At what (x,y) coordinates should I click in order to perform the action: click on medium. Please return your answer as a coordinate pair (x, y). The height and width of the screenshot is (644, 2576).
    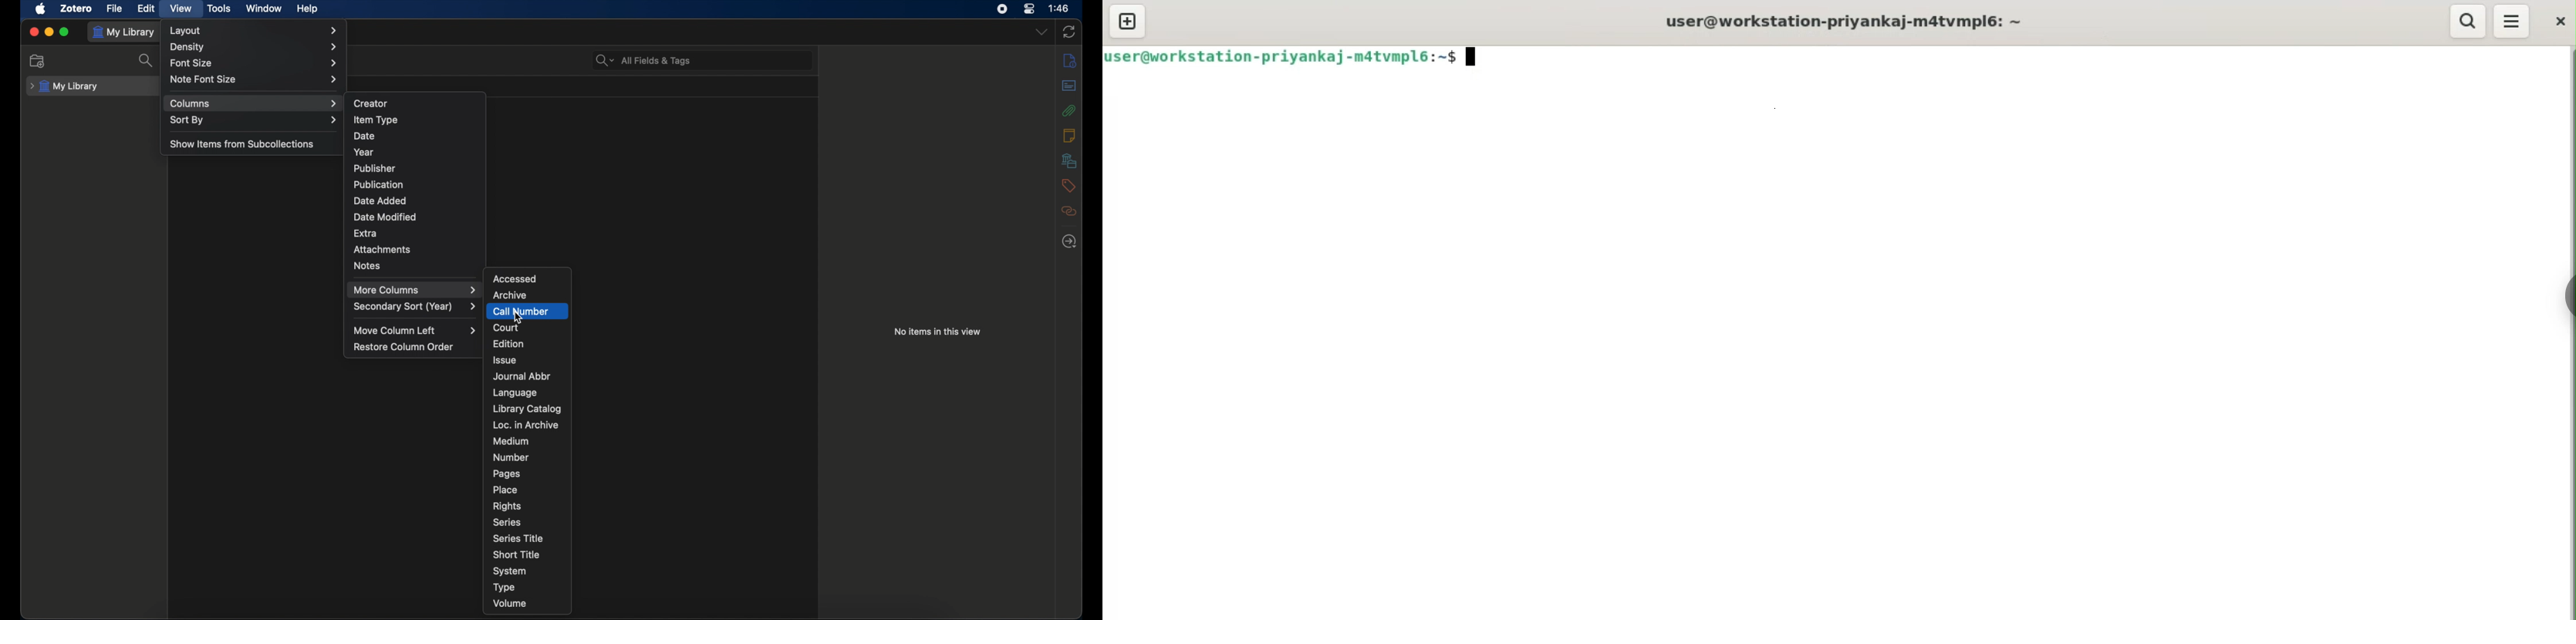
    Looking at the image, I should click on (511, 441).